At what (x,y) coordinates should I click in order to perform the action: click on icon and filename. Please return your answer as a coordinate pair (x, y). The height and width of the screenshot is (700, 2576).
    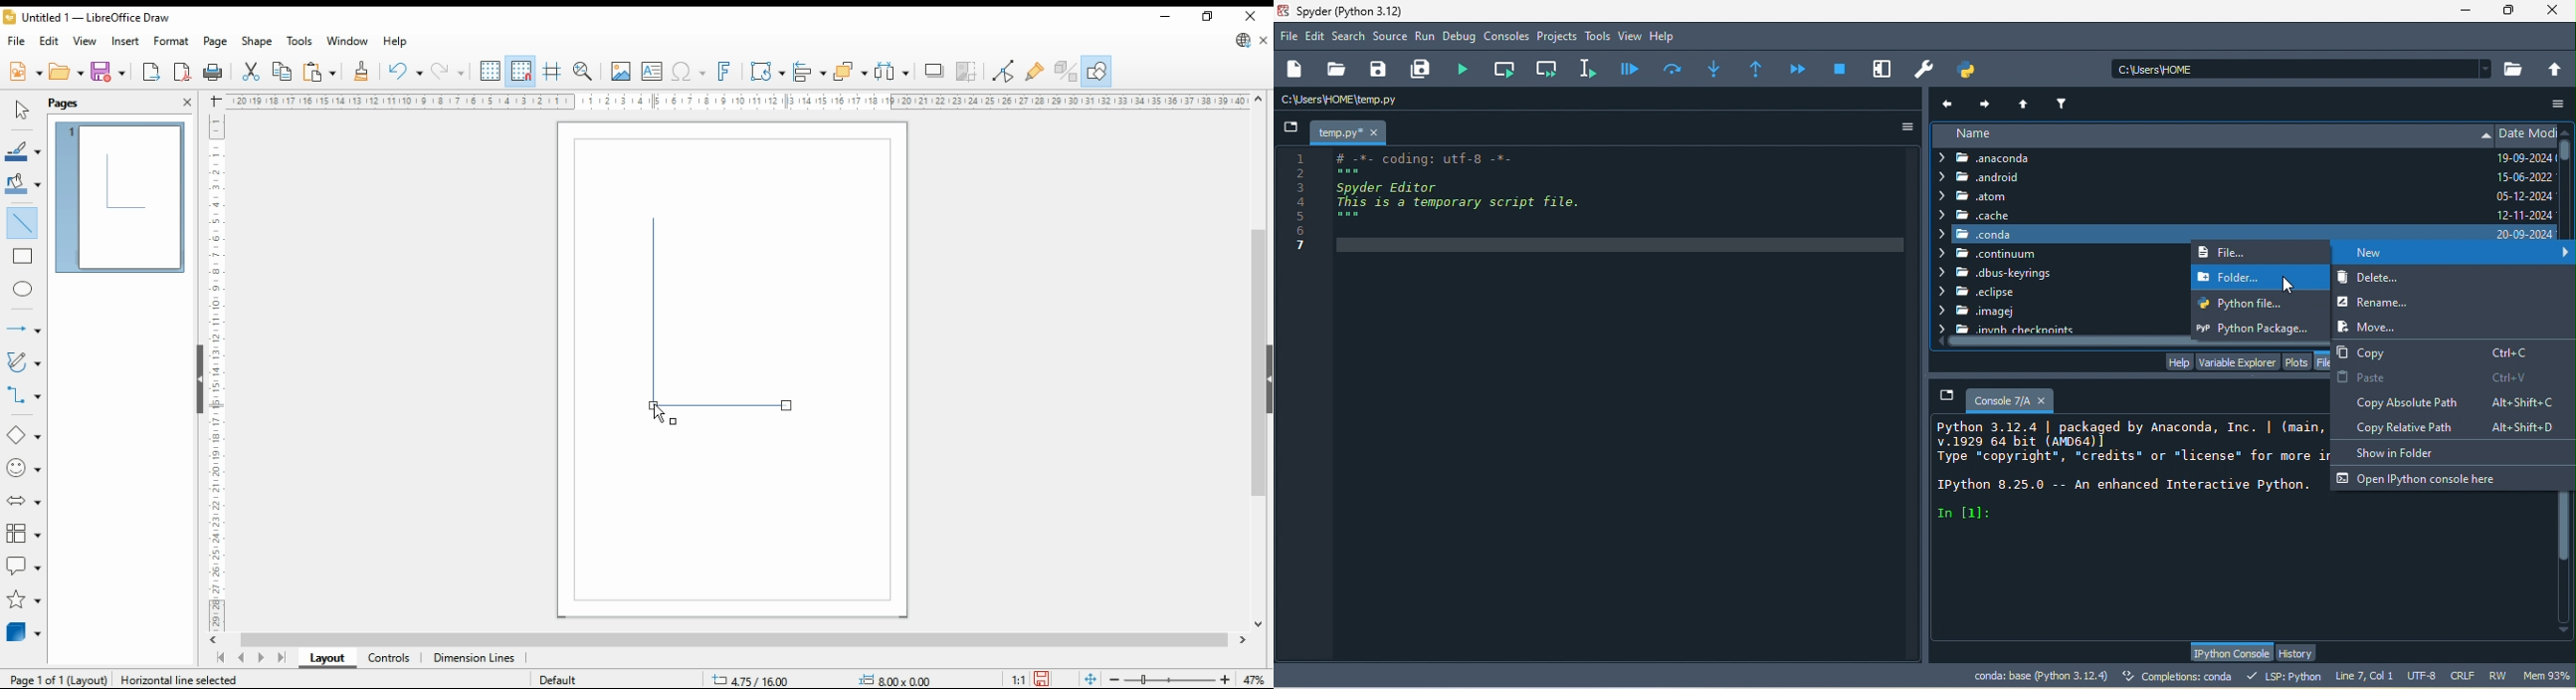
    Looking at the image, I should click on (90, 20).